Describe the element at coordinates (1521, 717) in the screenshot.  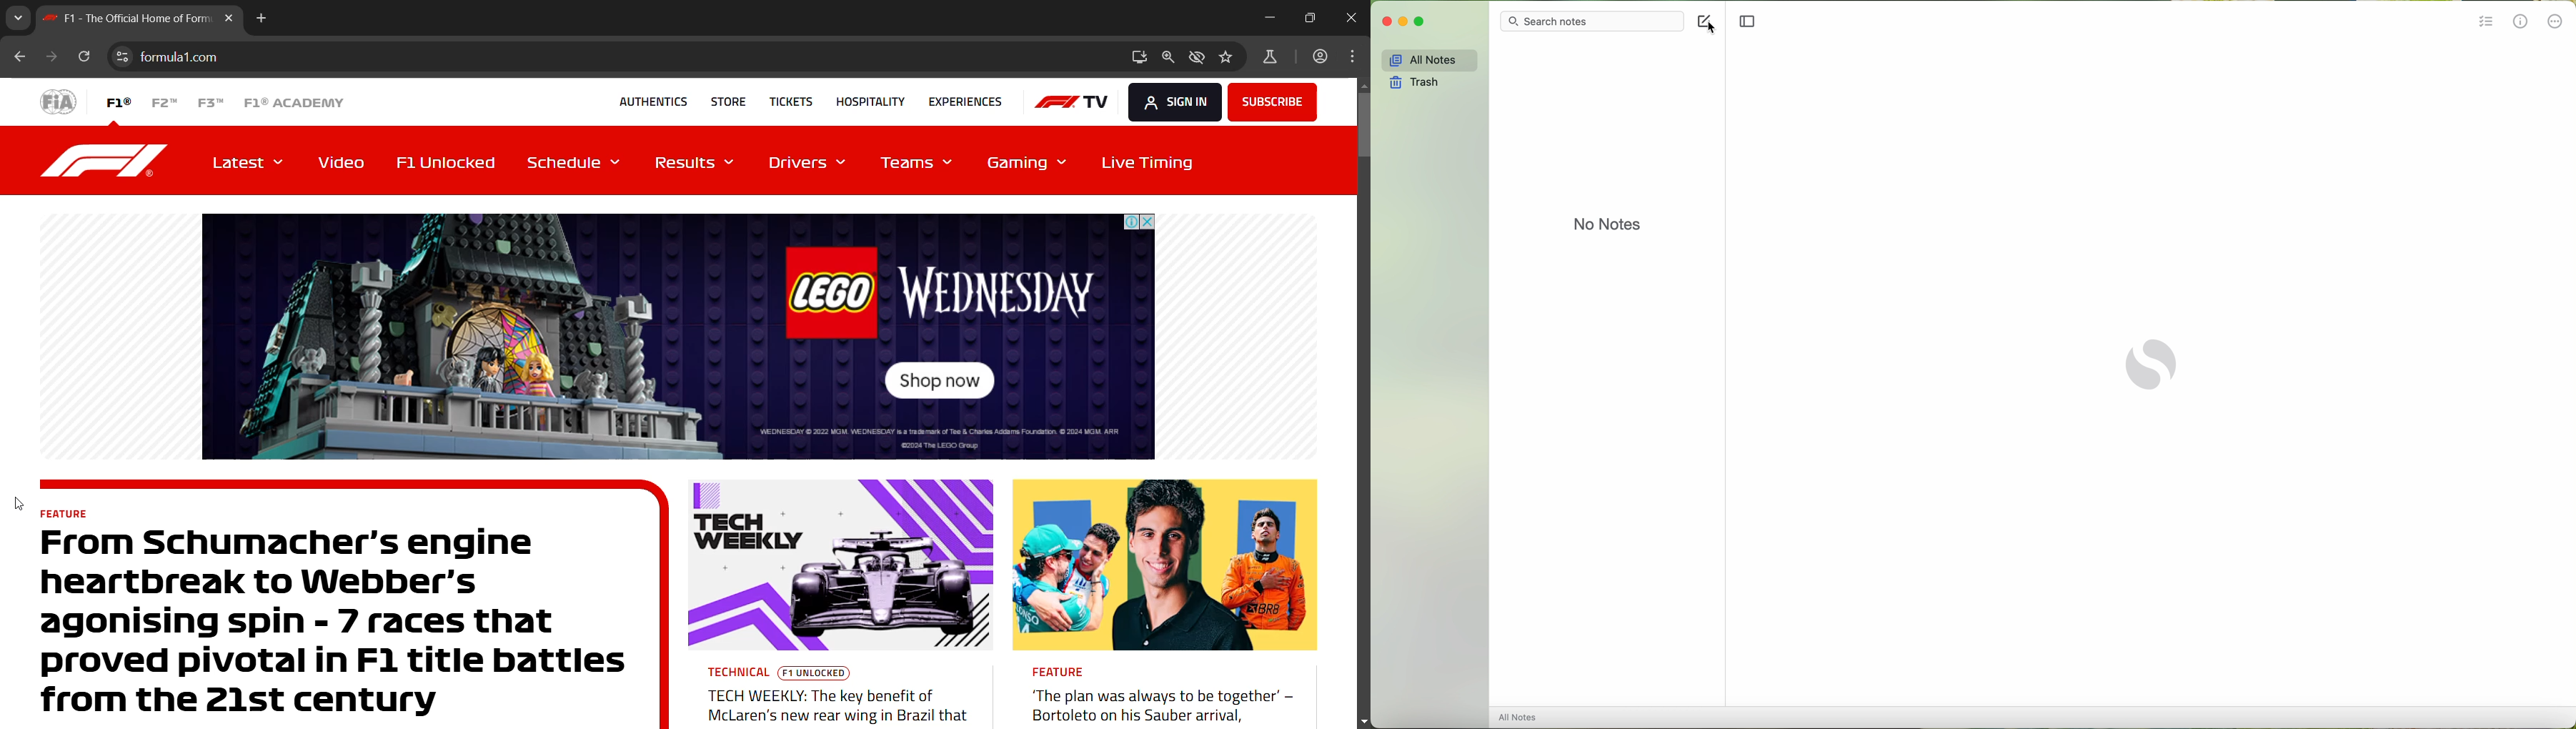
I see `all notes` at that location.